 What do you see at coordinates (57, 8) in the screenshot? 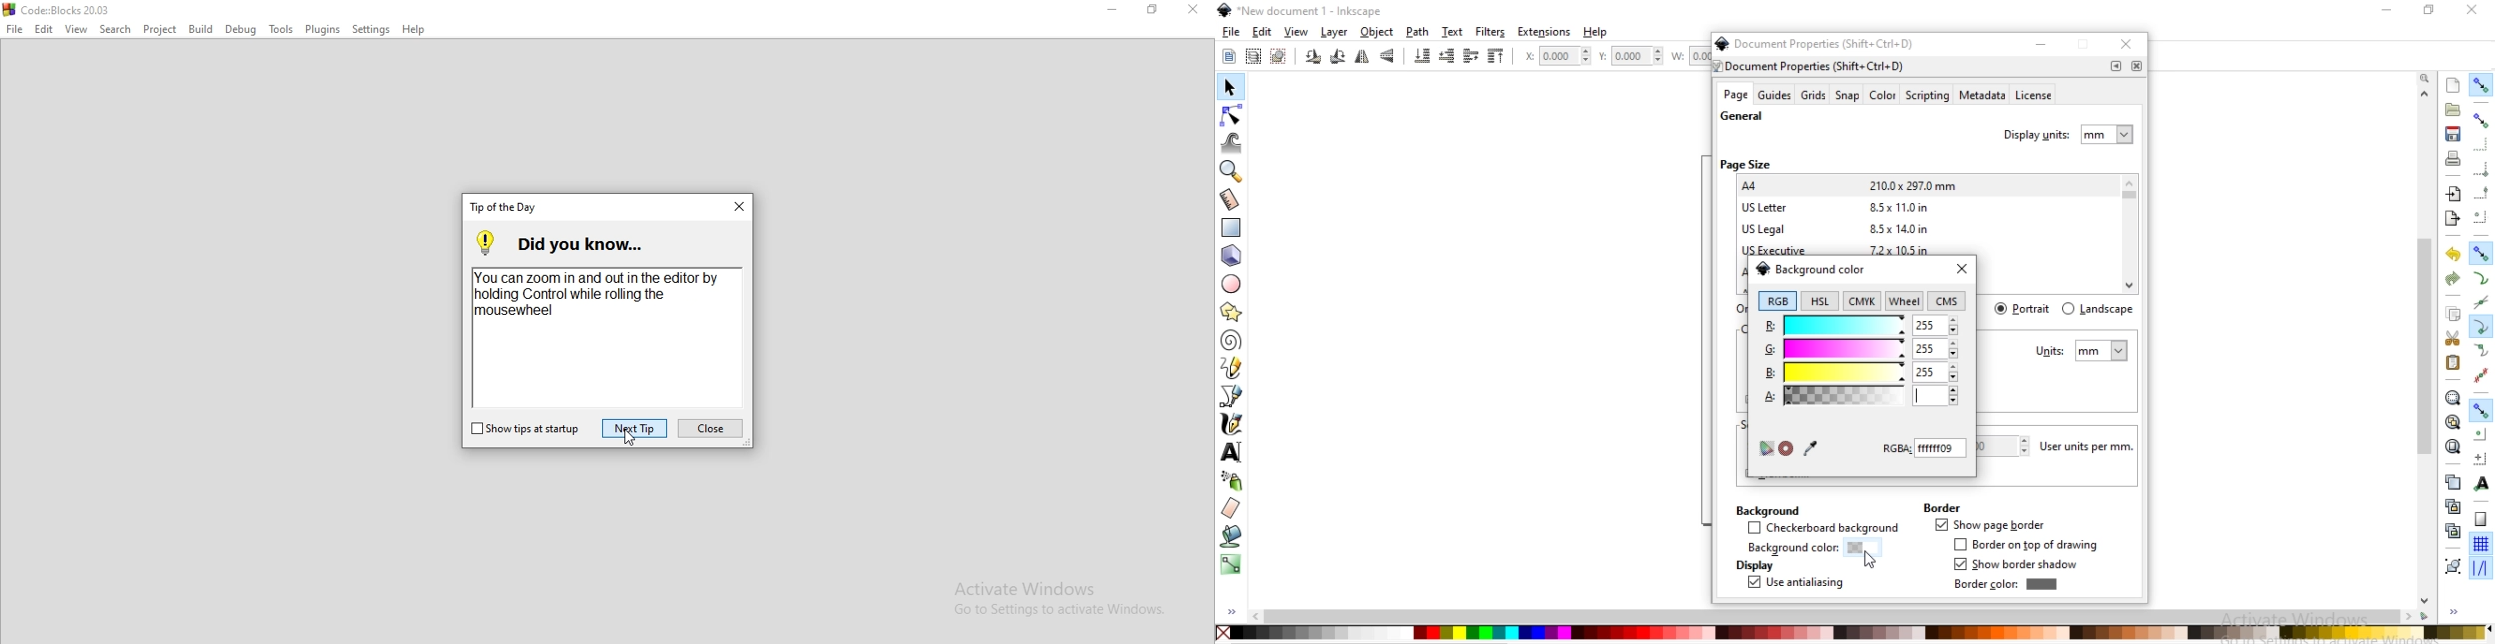
I see `logo` at bounding box center [57, 8].